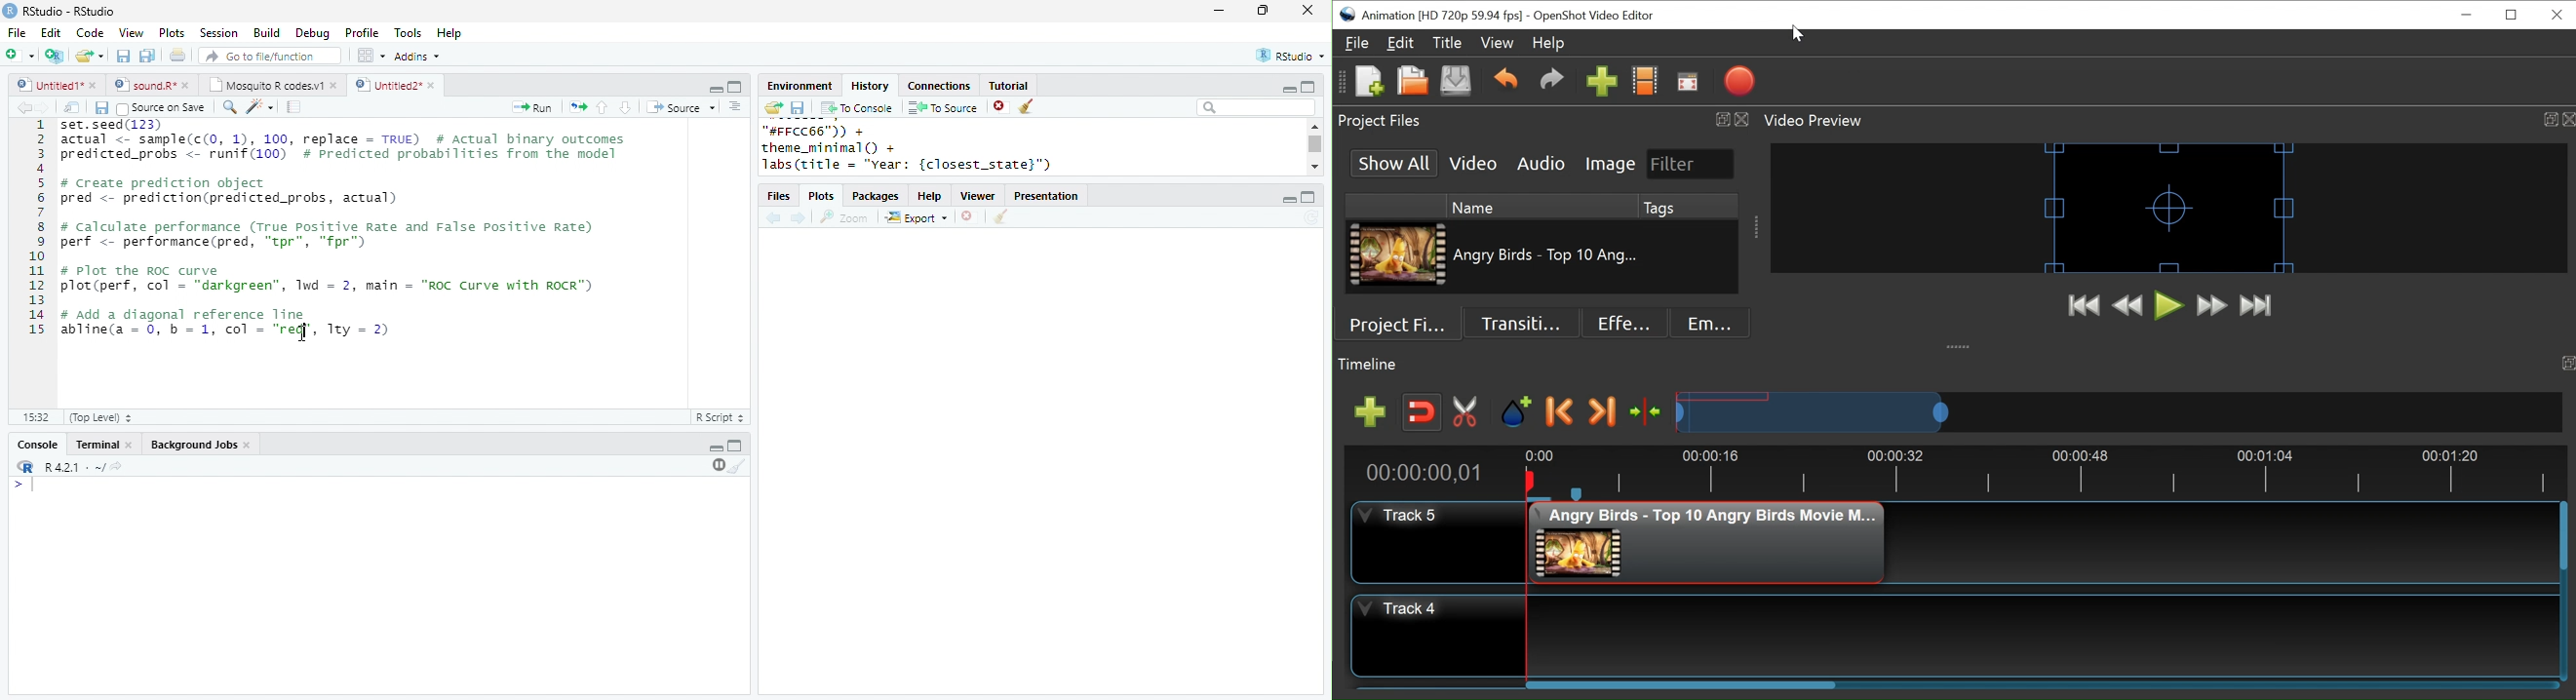  Describe the element at coordinates (823, 197) in the screenshot. I see `Plots` at that location.